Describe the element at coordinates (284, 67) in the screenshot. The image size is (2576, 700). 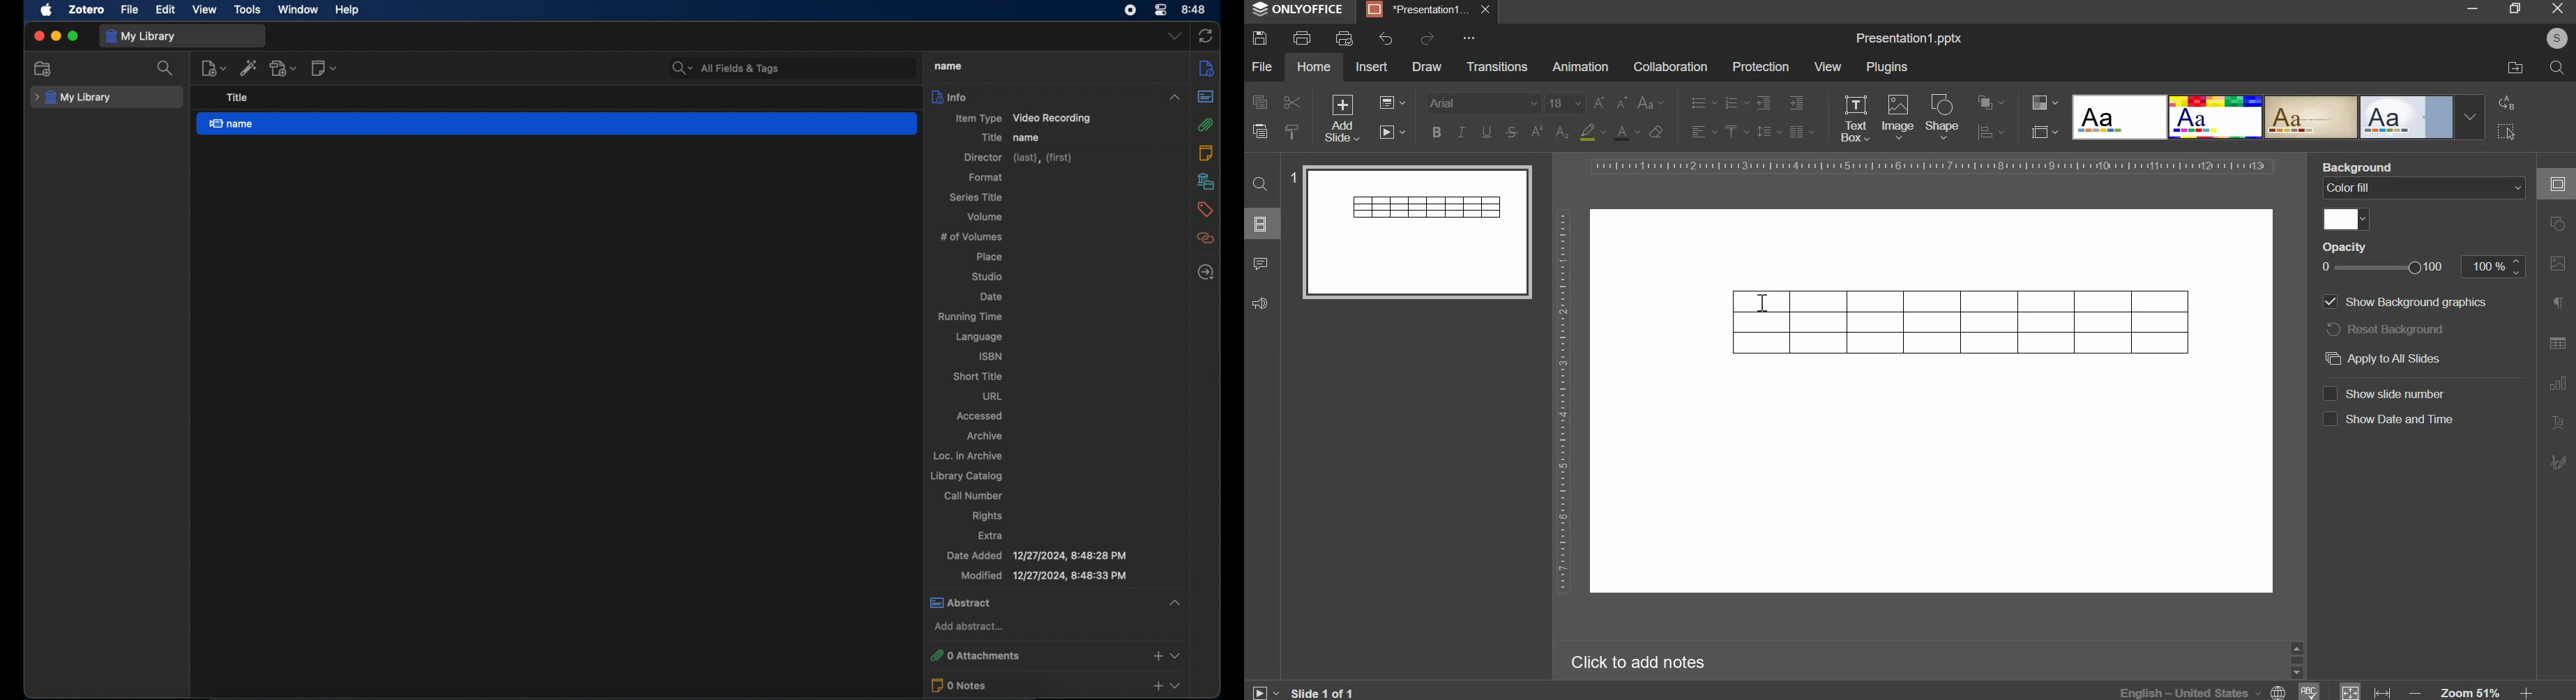
I see `add attachment` at that location.